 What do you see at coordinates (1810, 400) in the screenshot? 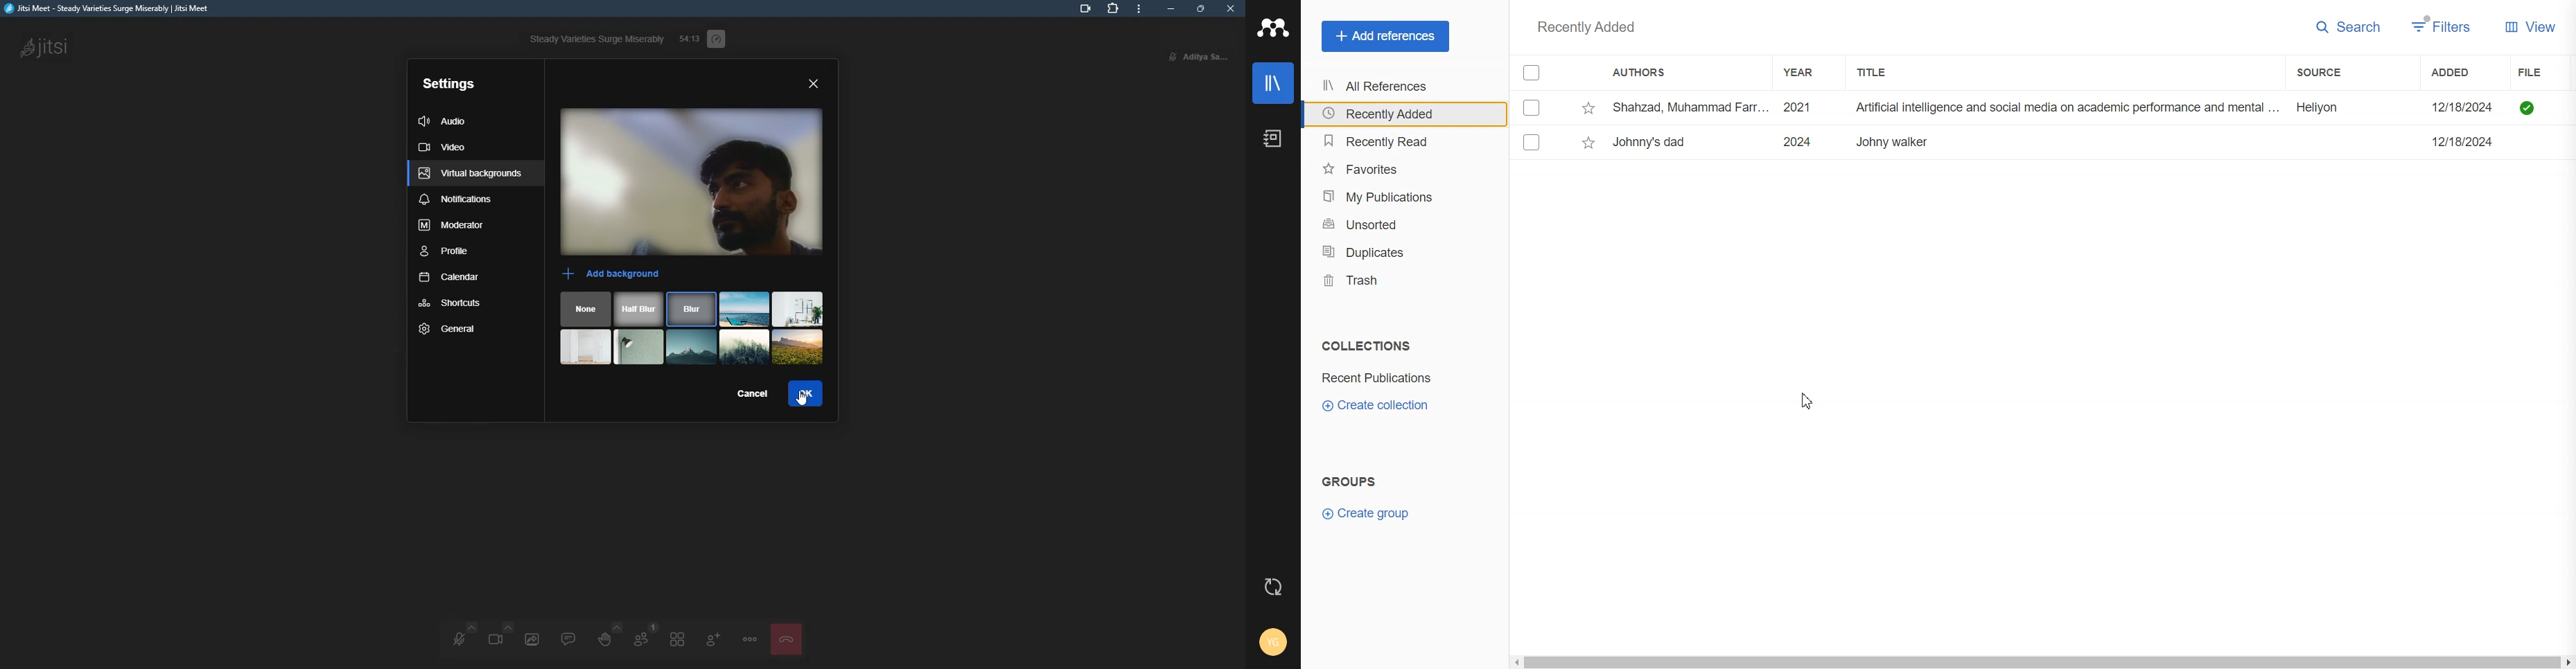
I see `Cursor` at bounding box center [1810, 400].